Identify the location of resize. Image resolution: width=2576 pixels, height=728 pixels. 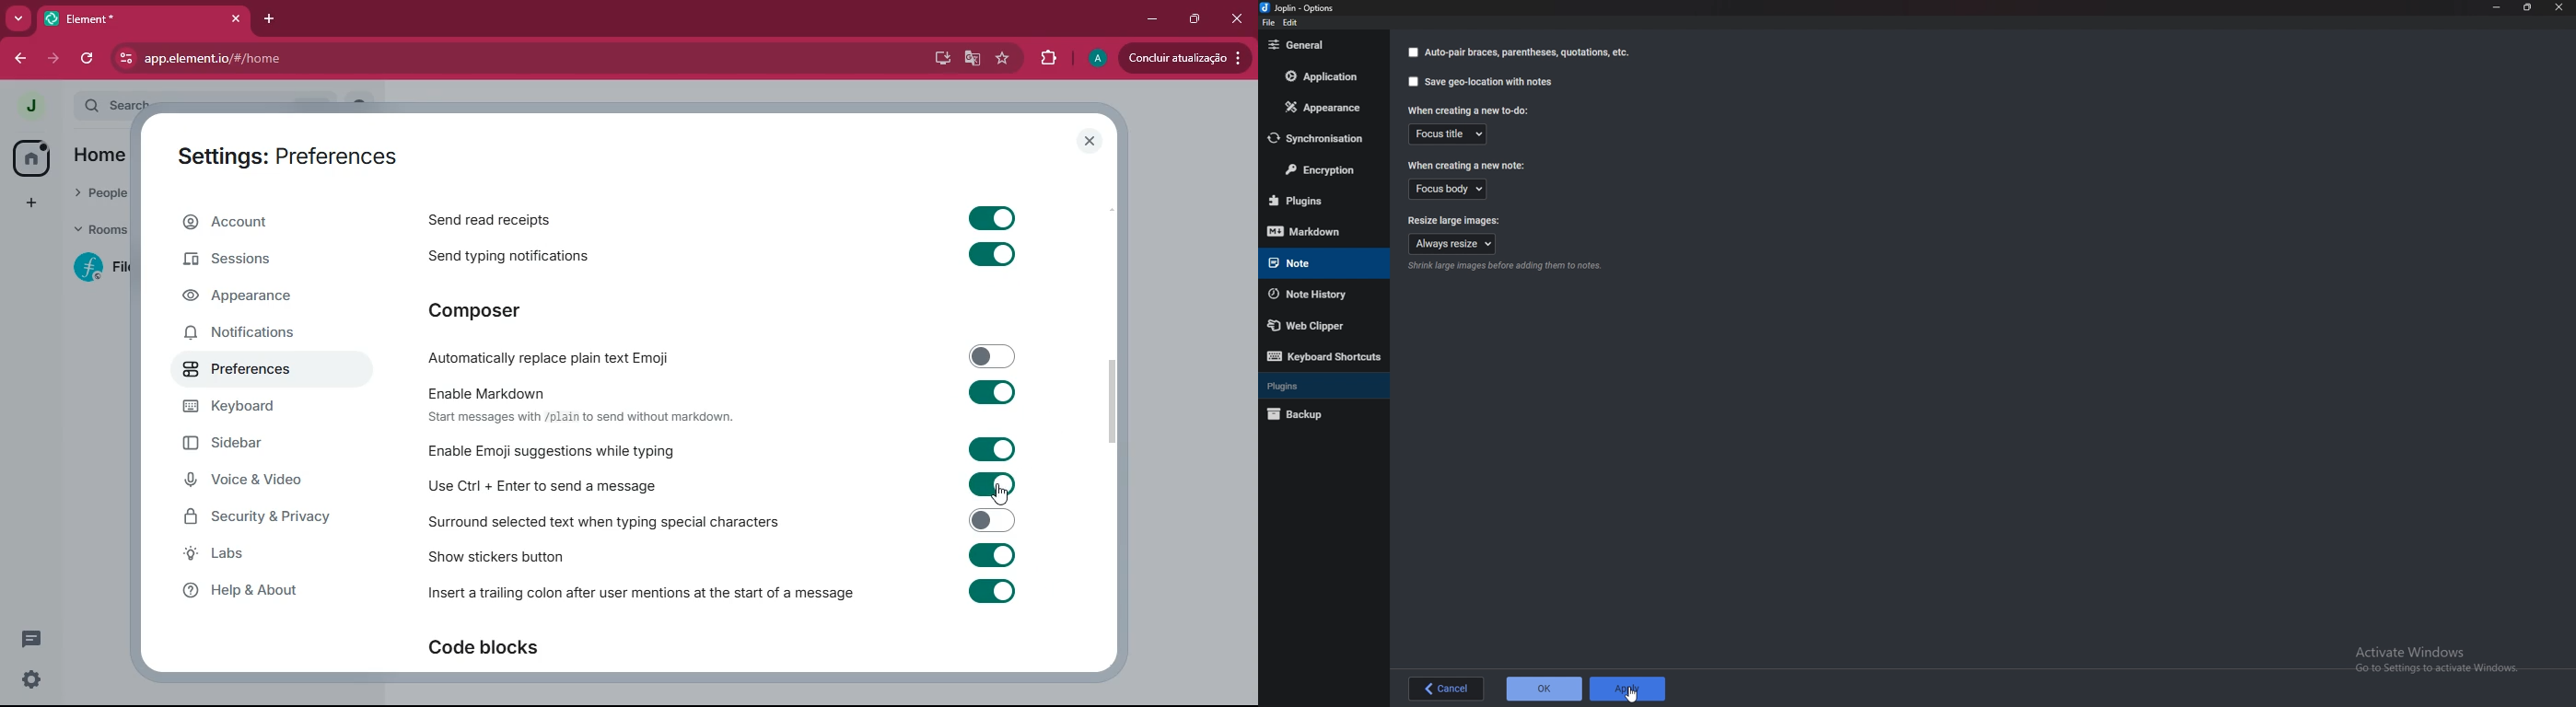
(2528, 7).